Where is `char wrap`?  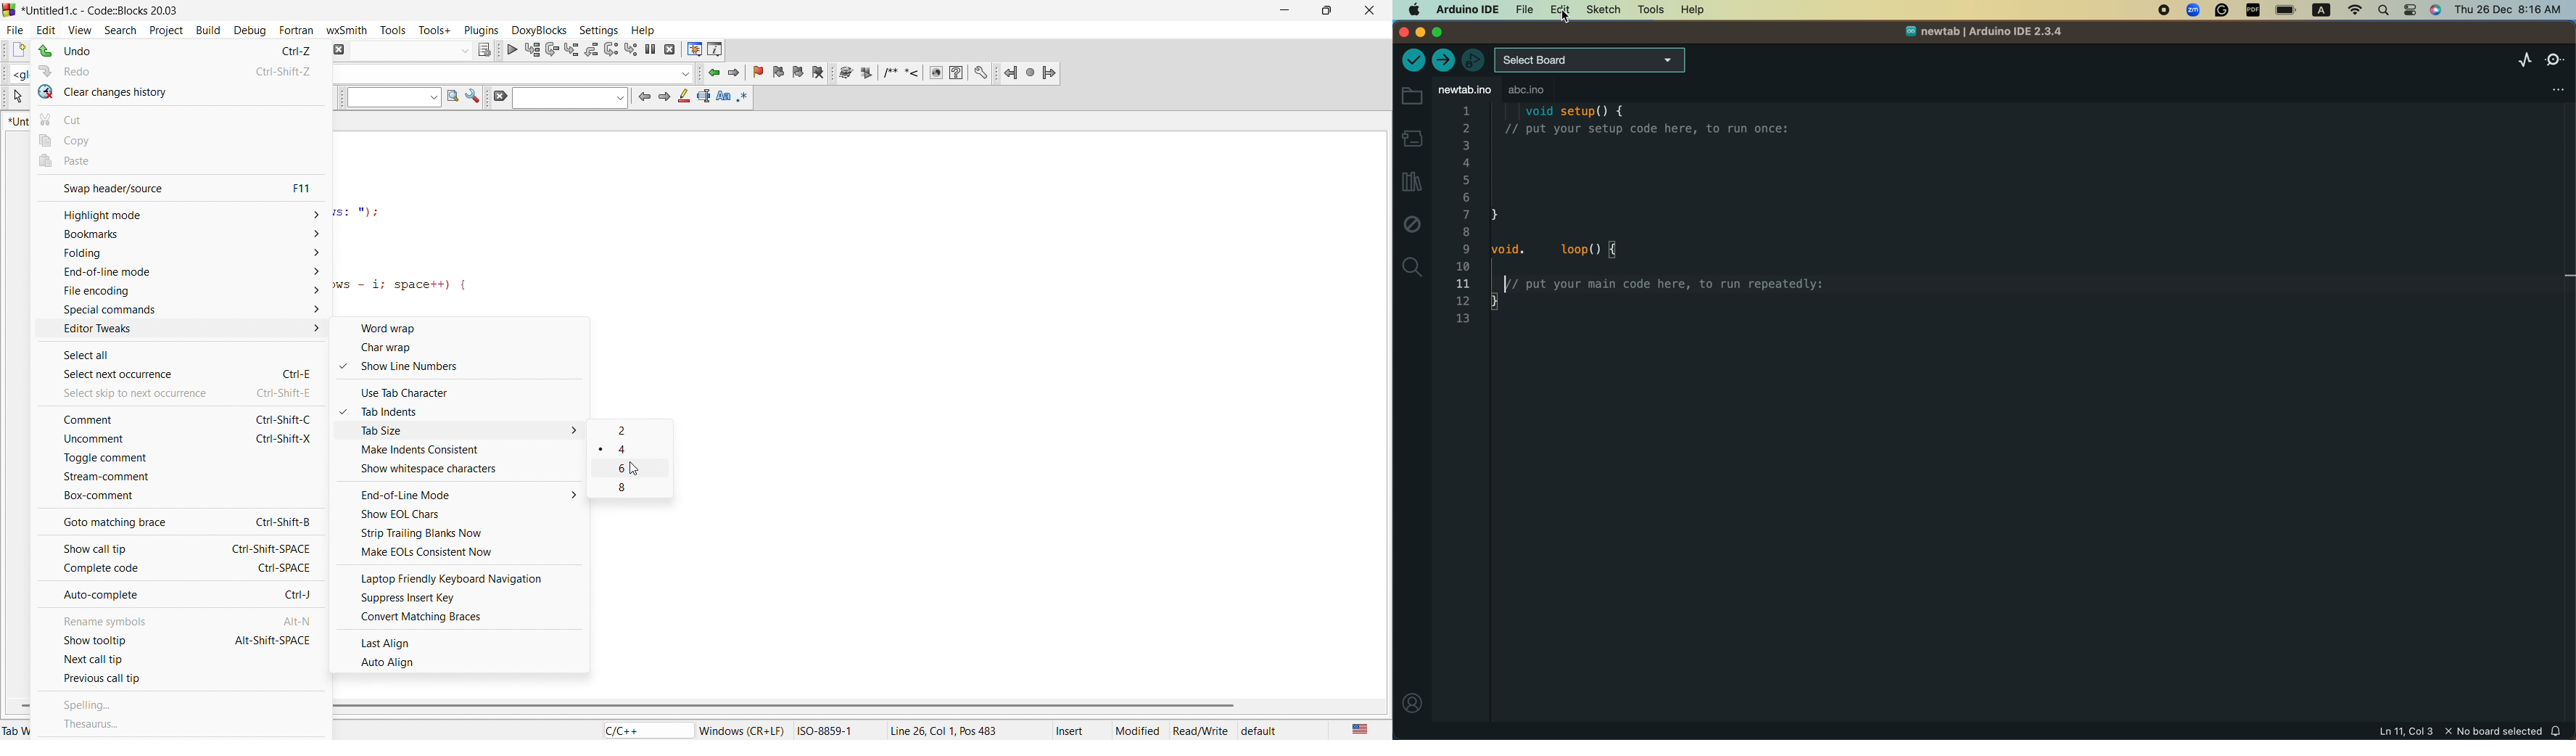 char wrap is located at coordinates (468, 350).